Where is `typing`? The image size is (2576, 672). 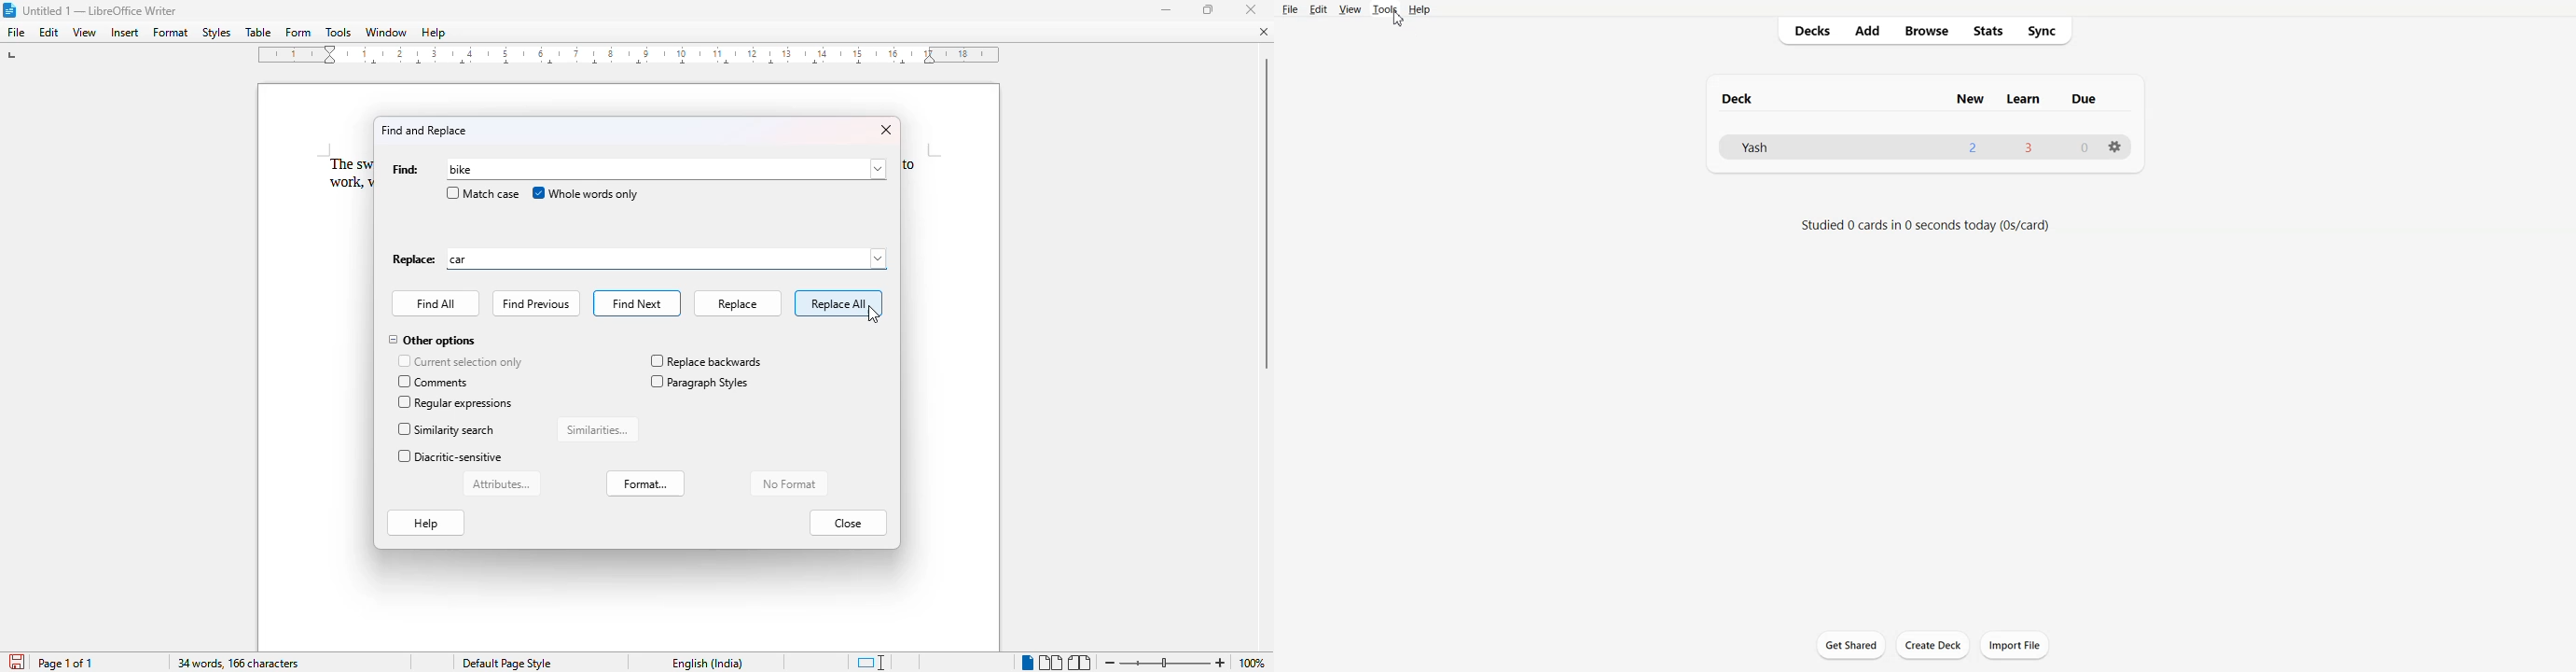 typing is located at coordinates (460, 169).